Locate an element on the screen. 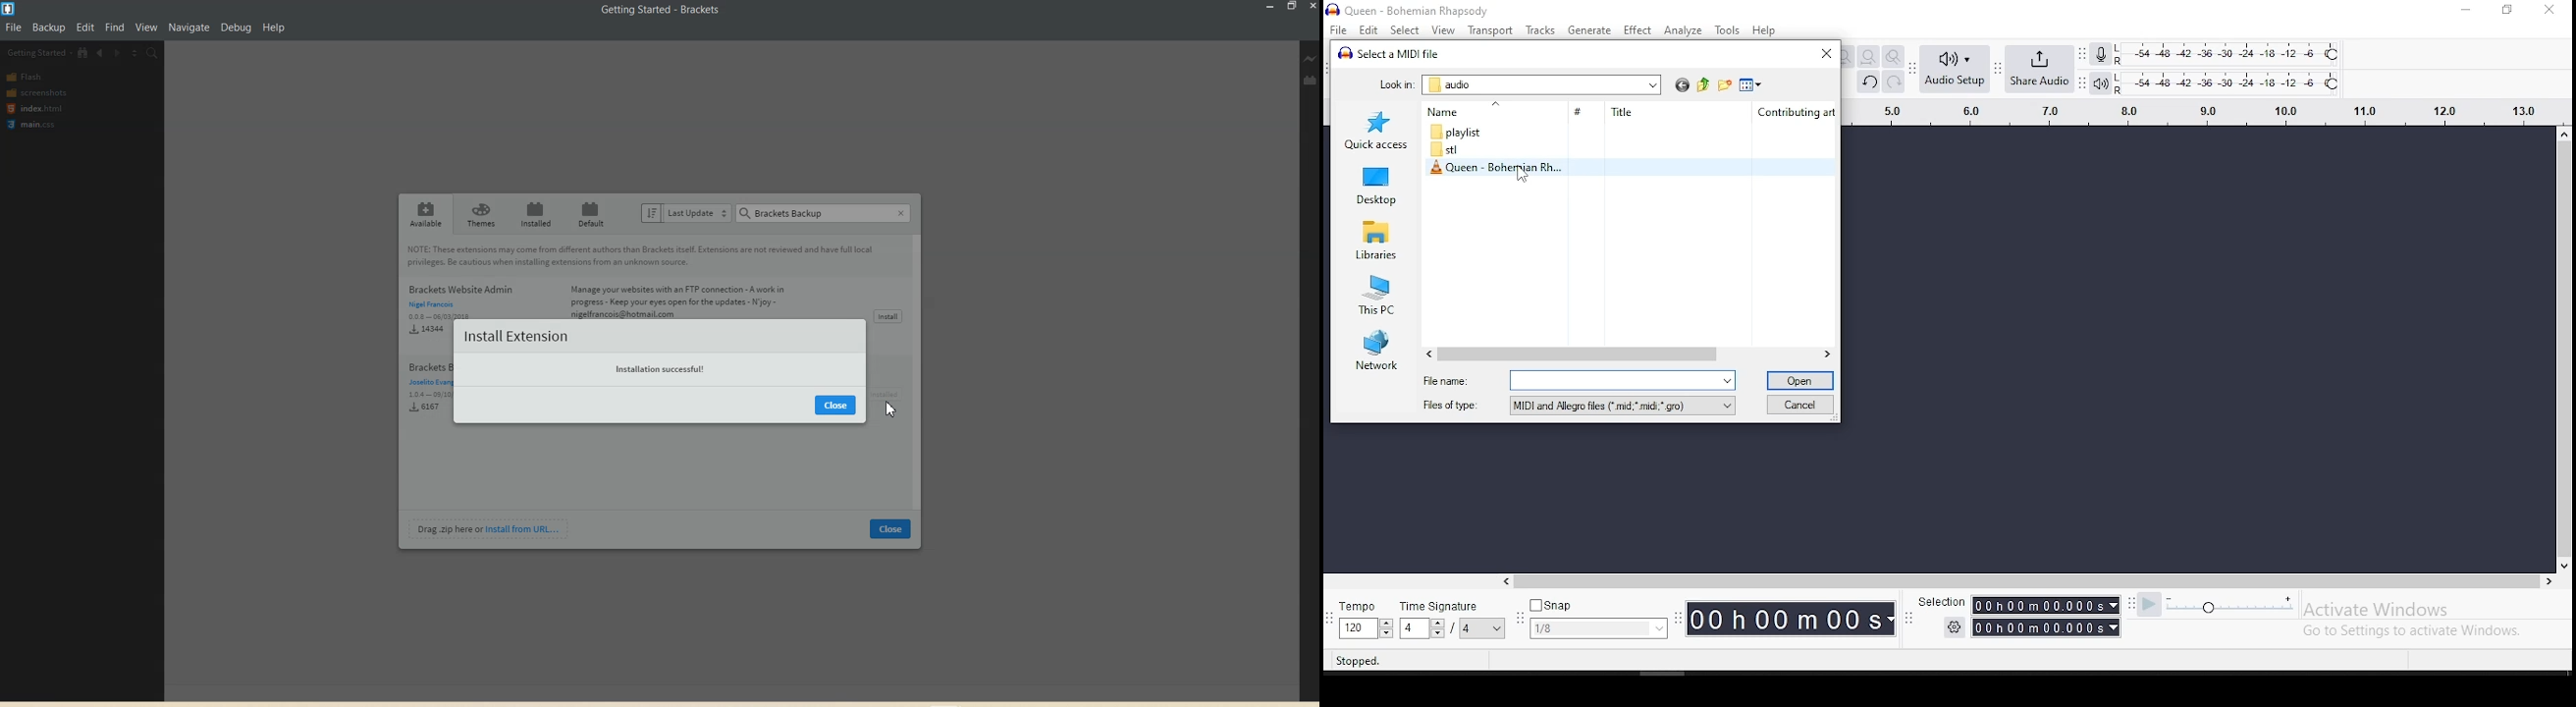 The width and height of the screenshot is (2576, 728). Searchbar is located at coordinates (815, 211).